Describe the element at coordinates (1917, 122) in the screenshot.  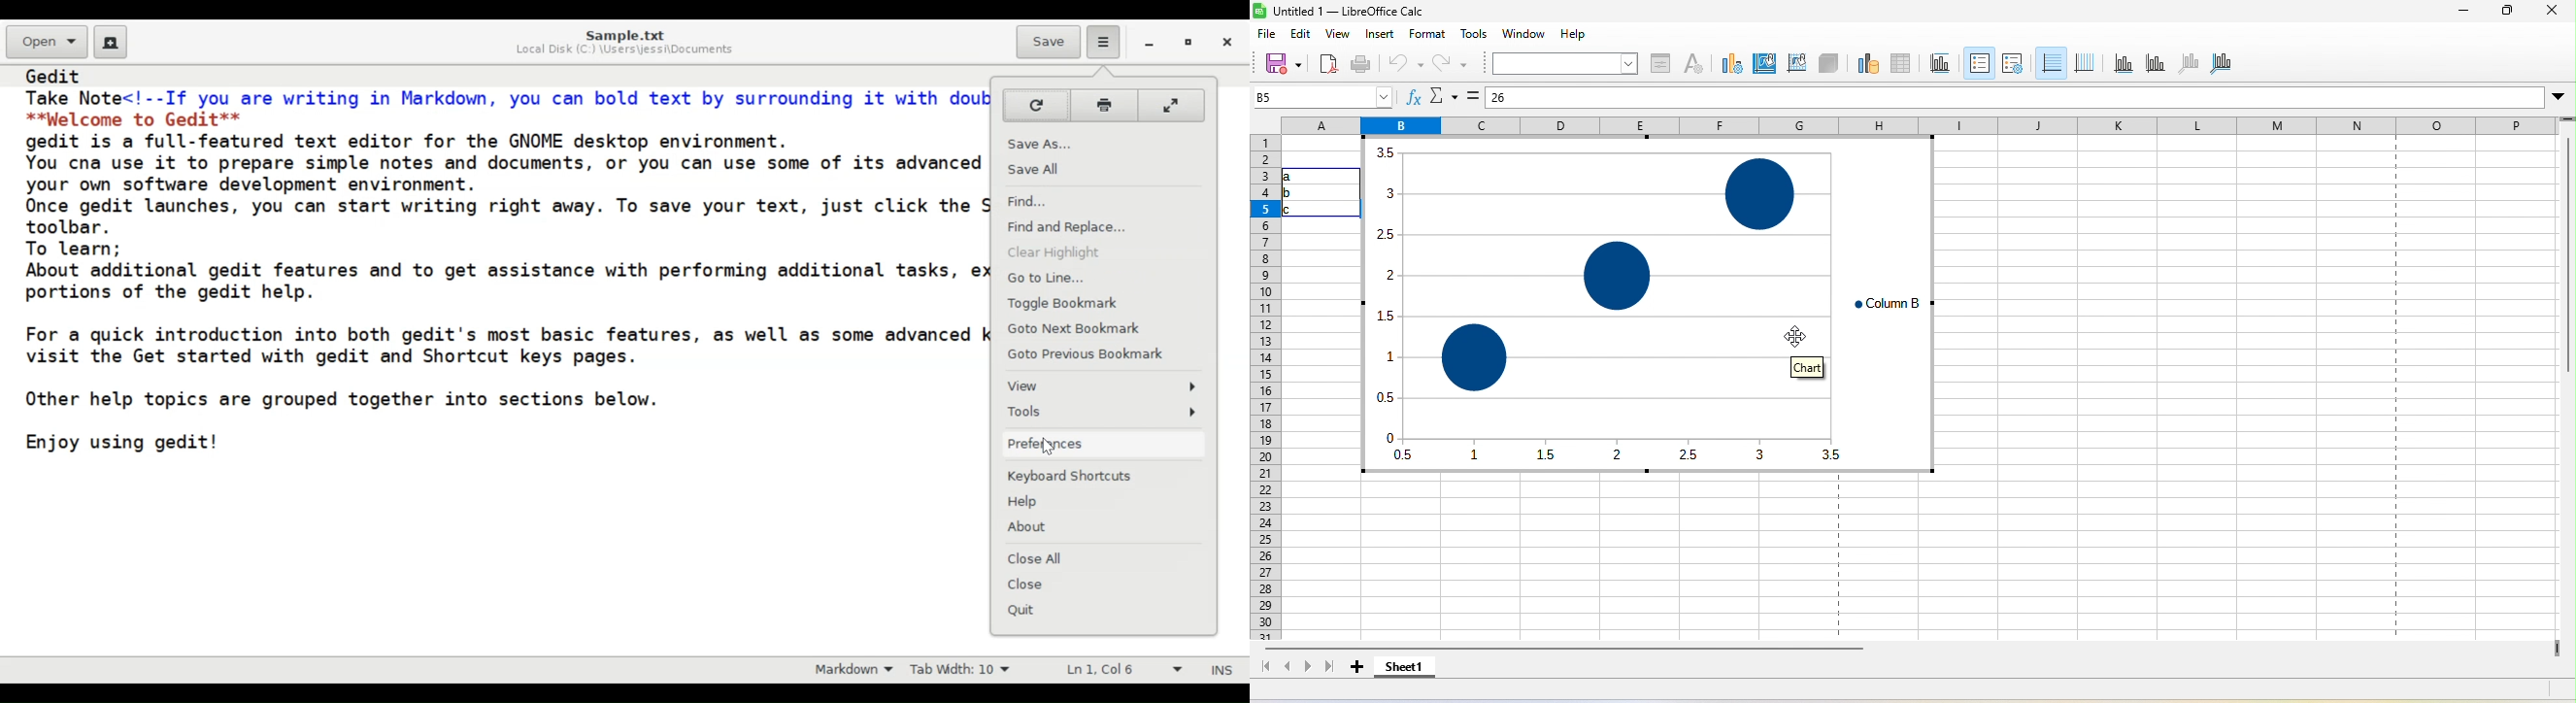
I see `column headings` at that location.